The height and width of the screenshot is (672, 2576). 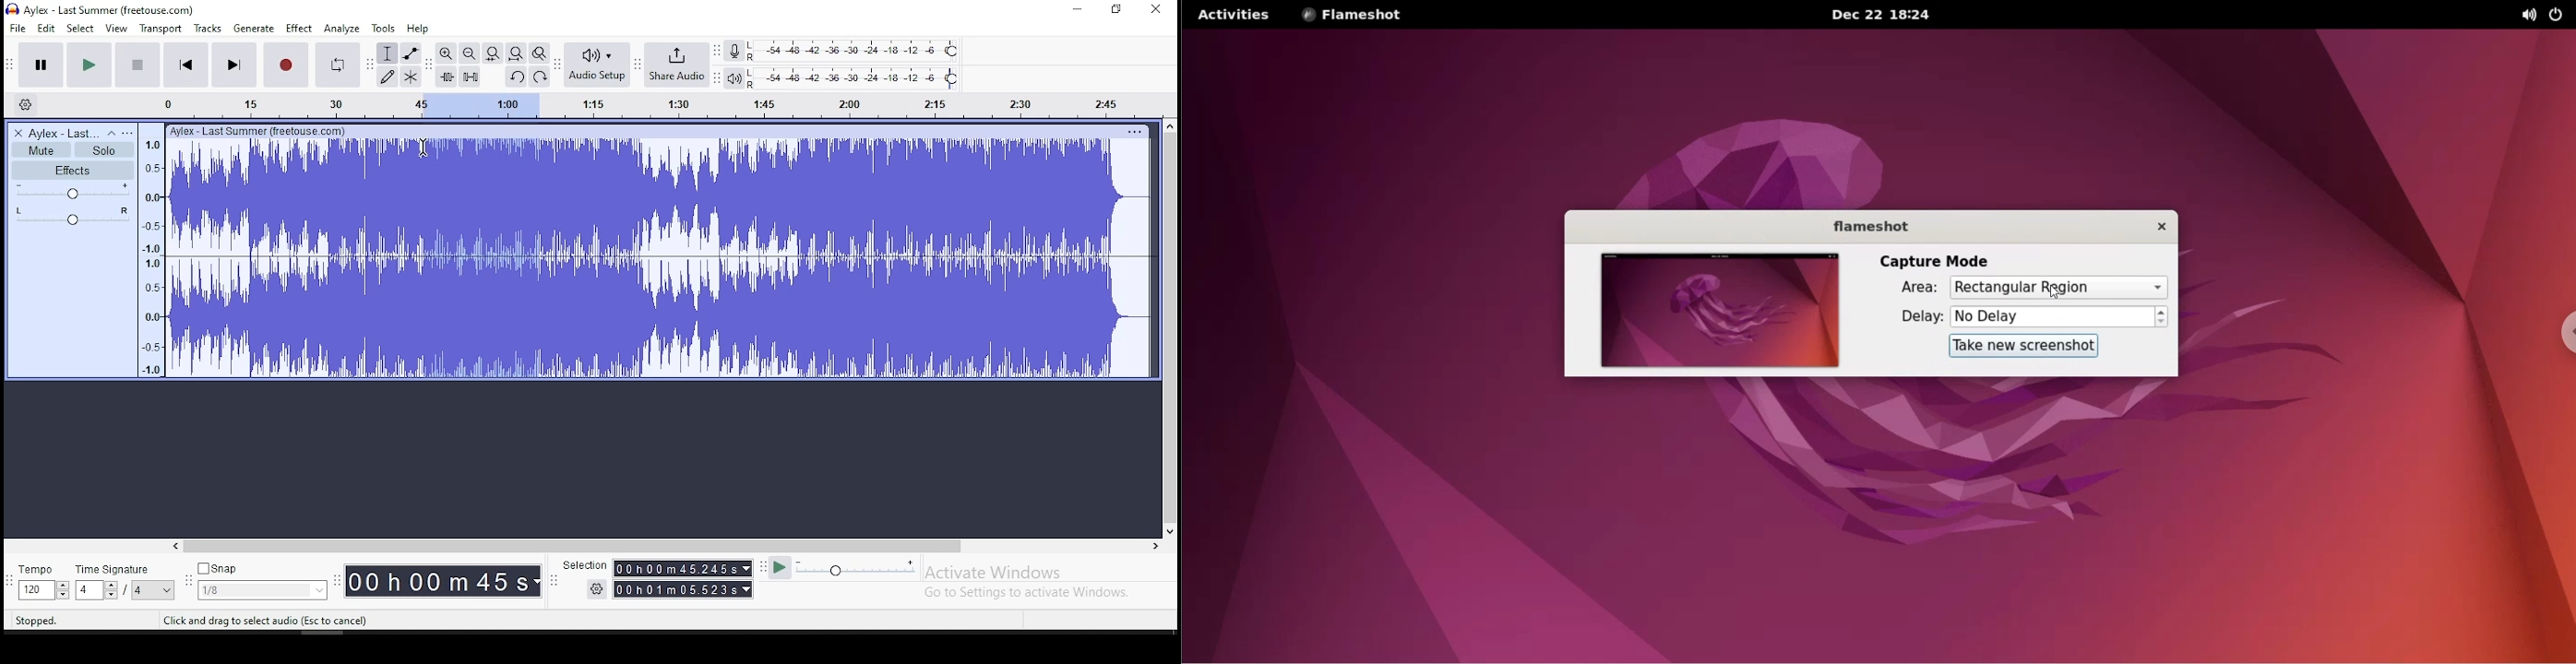 What do you see at coordinates (679, 65) in the screenshot?
I see `share audio` at bounding box center [679, 65].